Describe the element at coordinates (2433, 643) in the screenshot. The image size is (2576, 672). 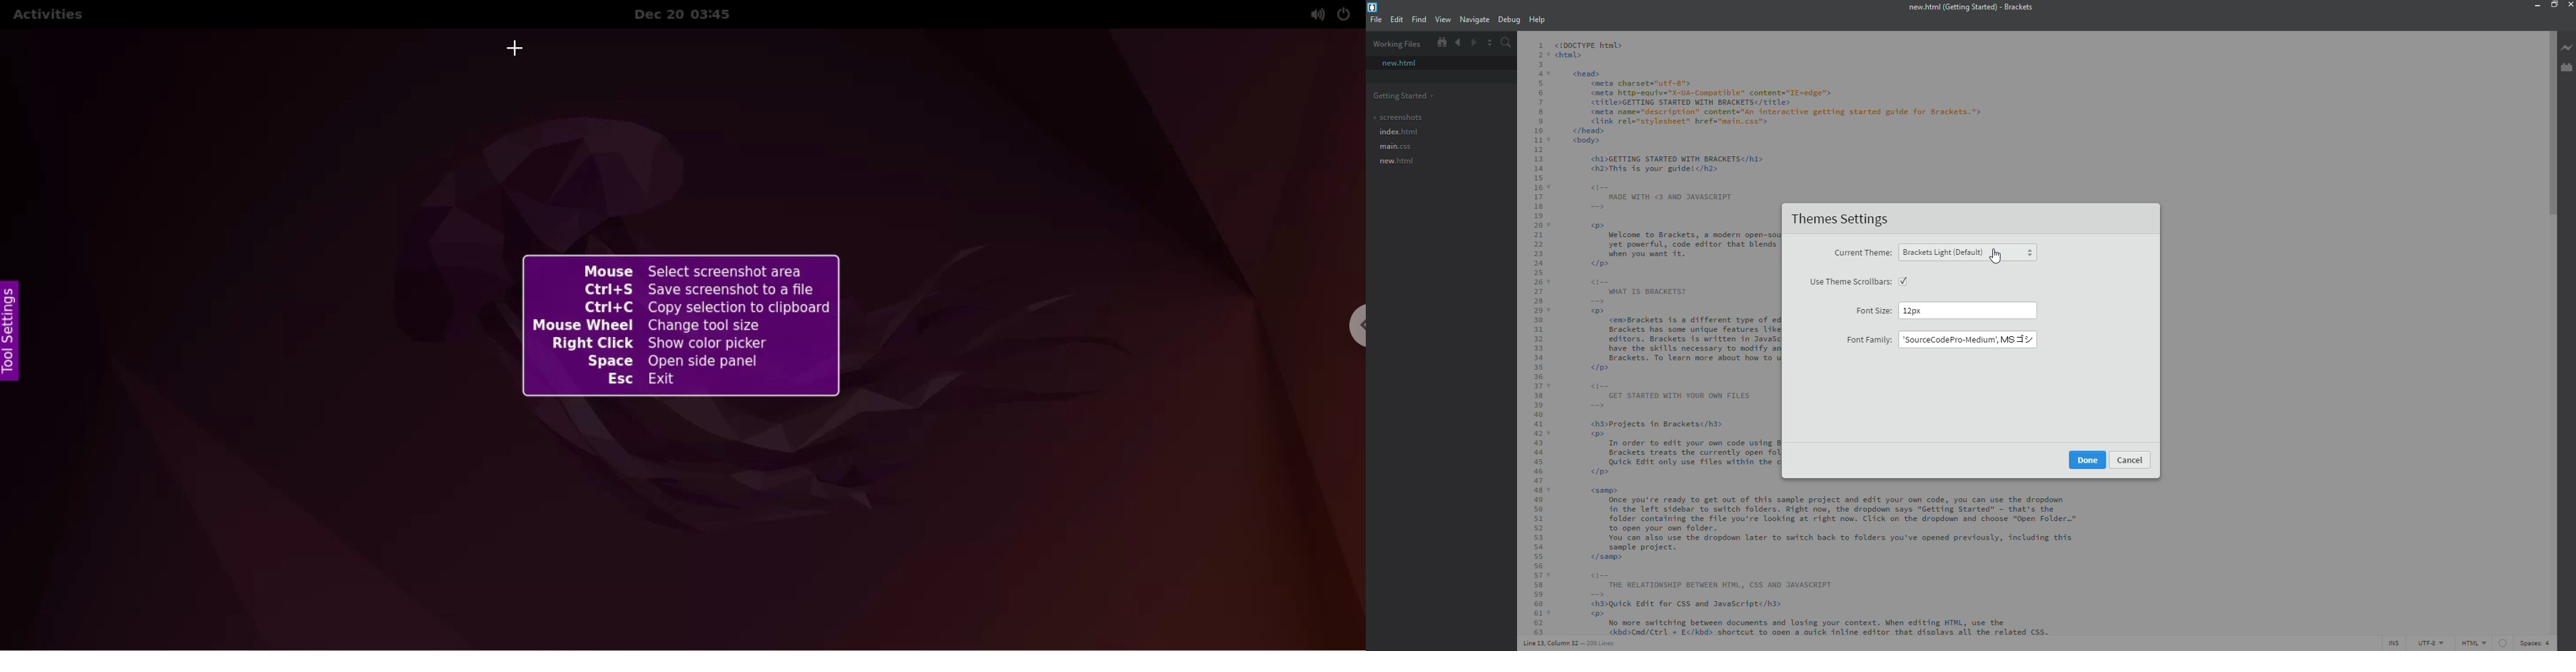
I see `utf` at that location.